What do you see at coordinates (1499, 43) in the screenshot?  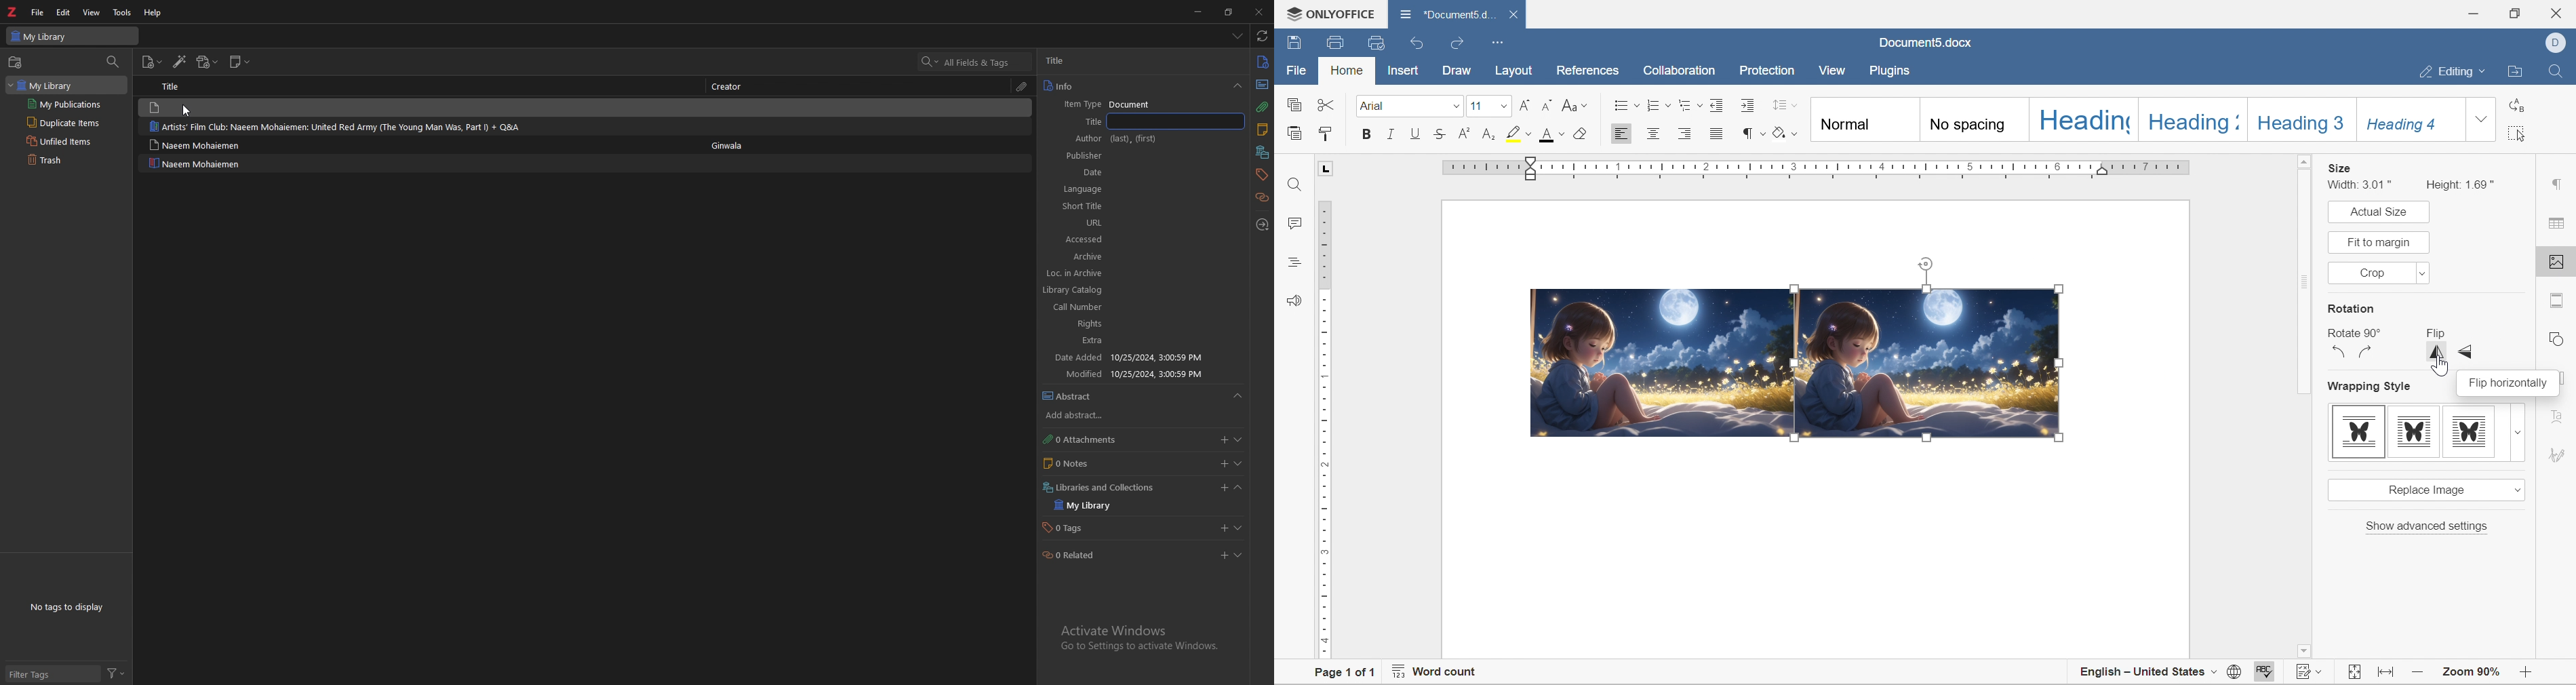 I see `customize quick access toolbar` at bounding box center [1499, 43].